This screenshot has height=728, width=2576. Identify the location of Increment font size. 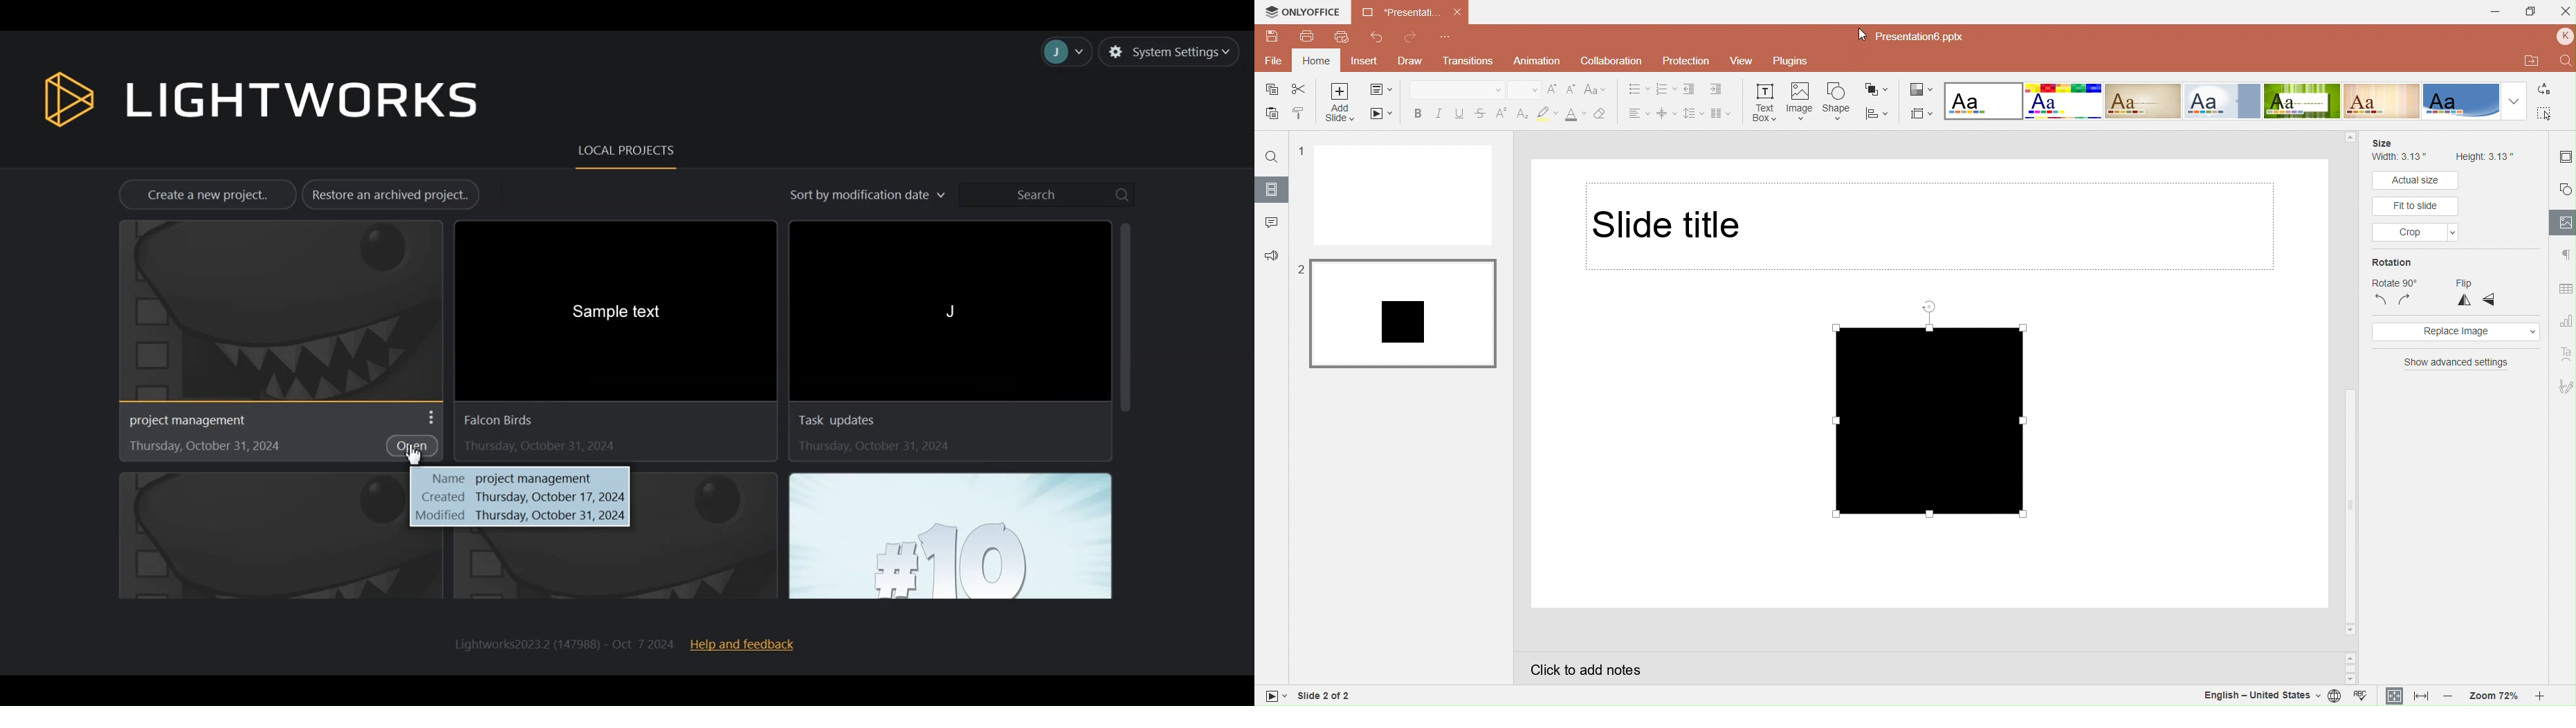
(1553, 89).